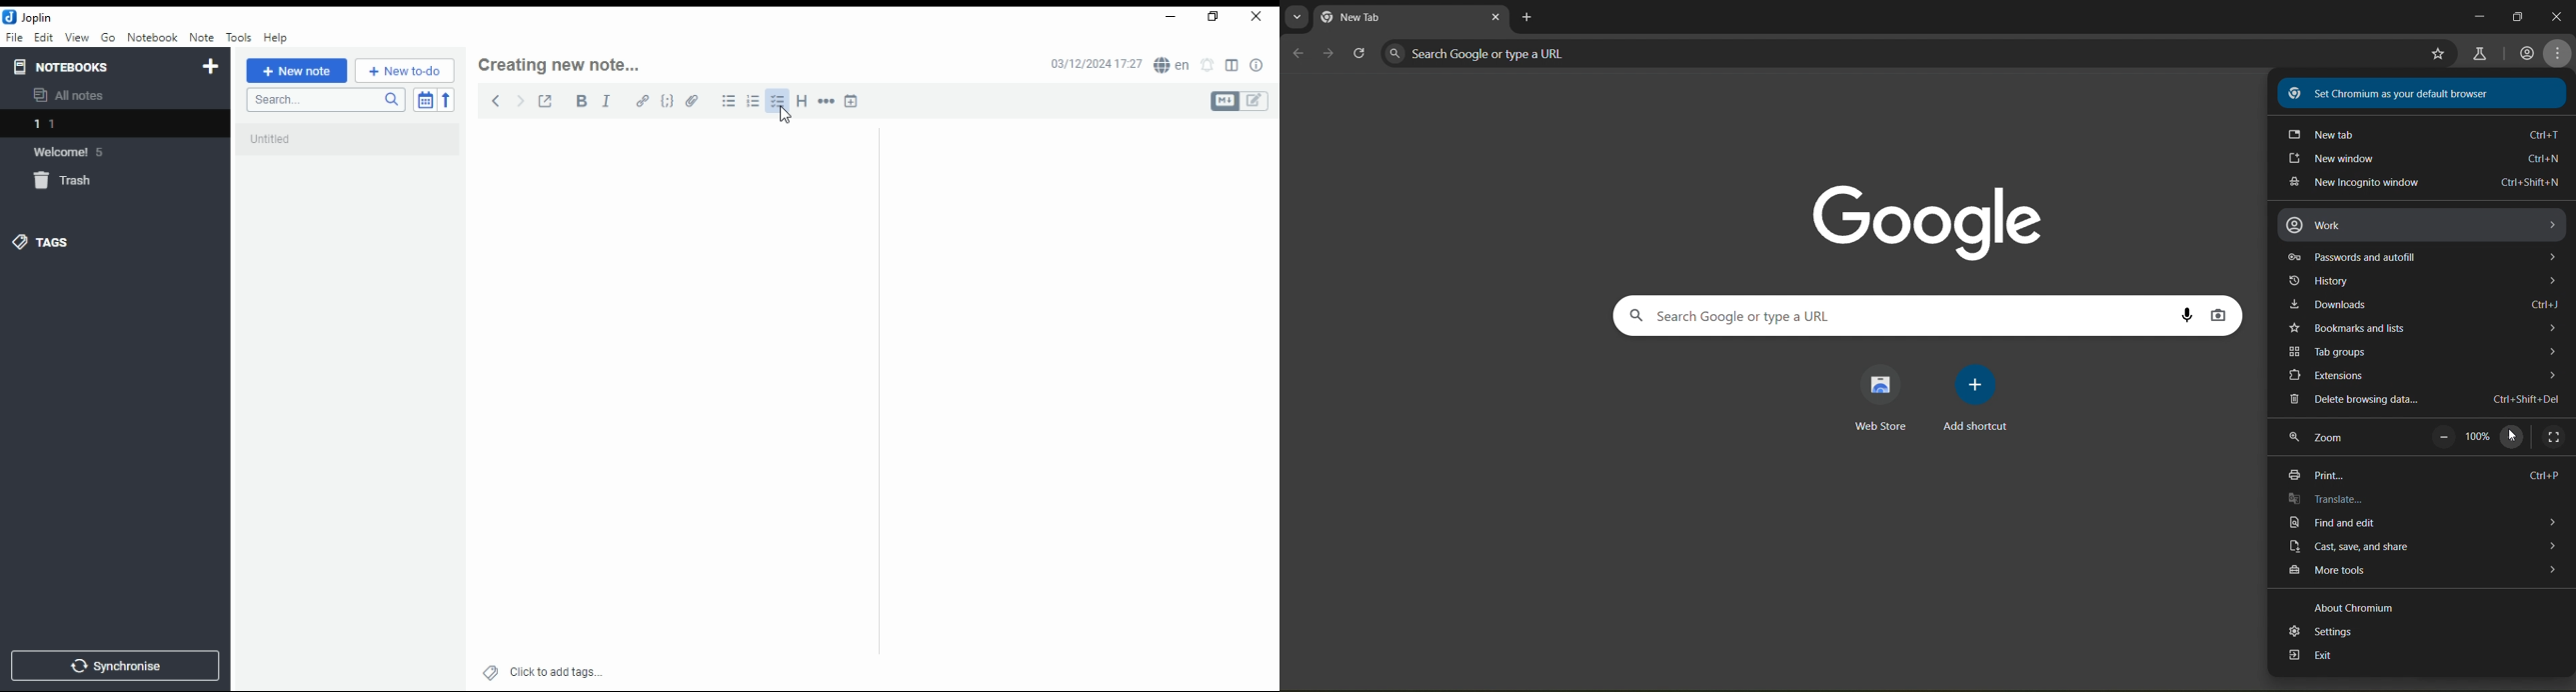 The width and height of the screenshot is (2576, 700). What do you see at coordinates (1096, 64) in the screenshot?
I see `03/12/2024 17:27` at bounding box center [1096, 64].